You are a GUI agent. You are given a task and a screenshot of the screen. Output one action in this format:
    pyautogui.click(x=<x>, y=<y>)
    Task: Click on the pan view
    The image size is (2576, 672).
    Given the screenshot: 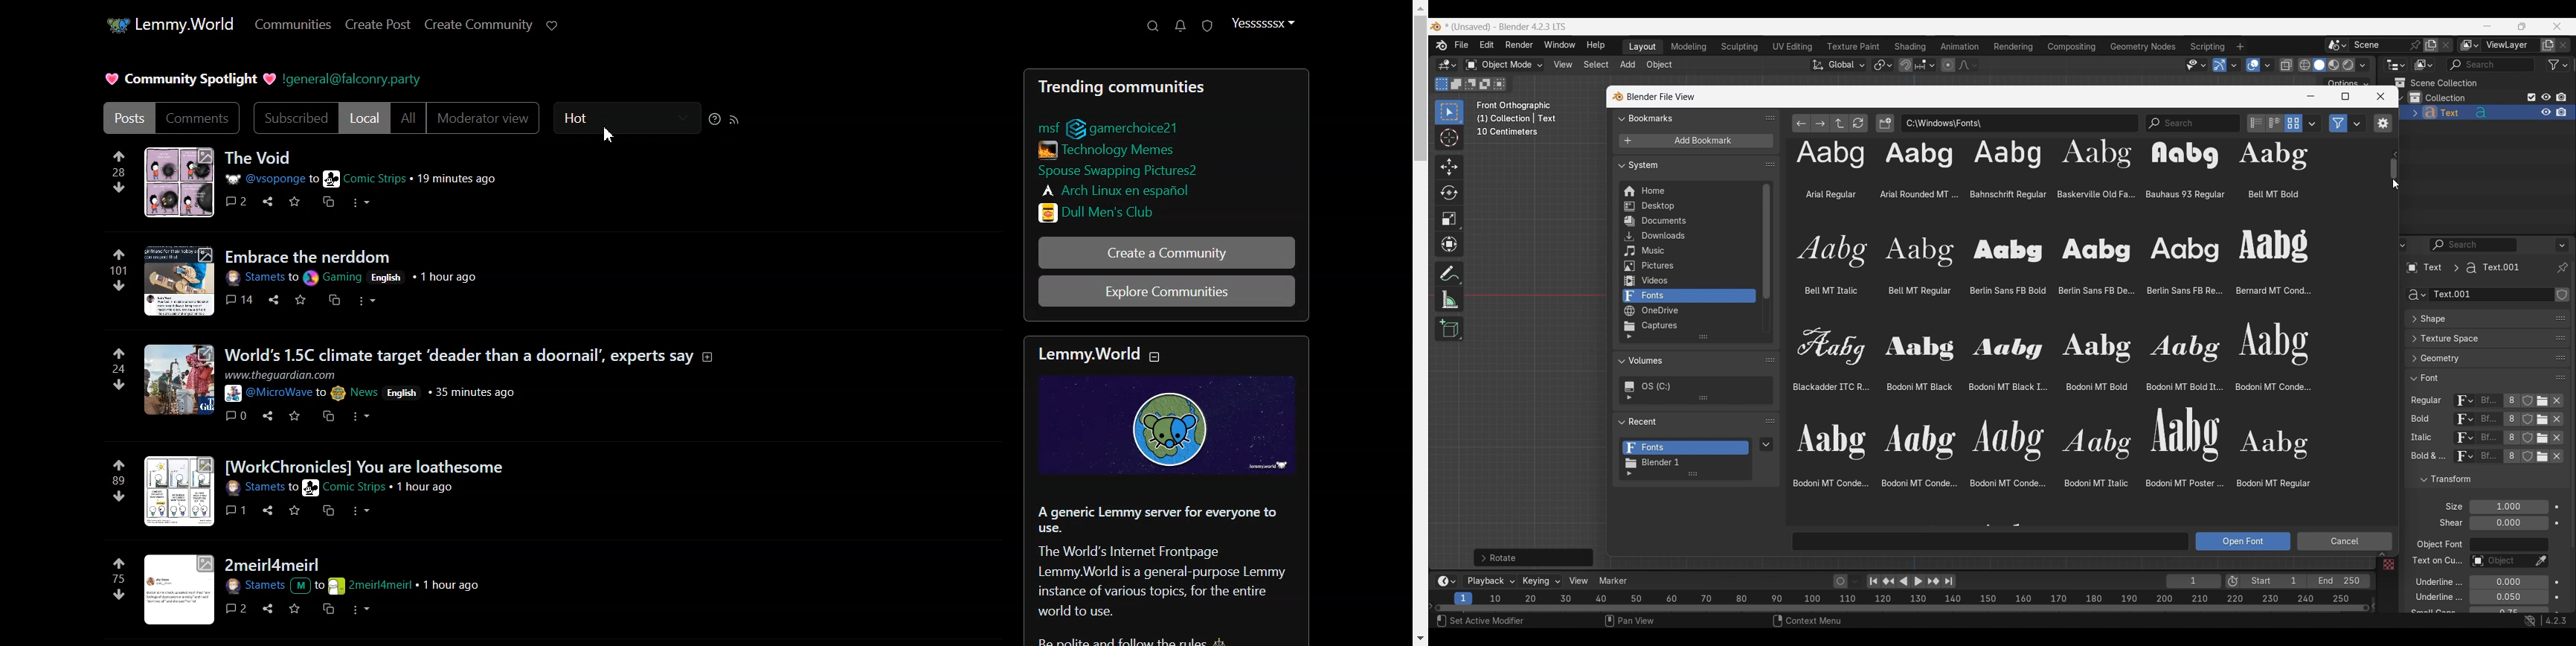 What is the action you would take?
    pyautogui.click(x=1643, y=622)
    